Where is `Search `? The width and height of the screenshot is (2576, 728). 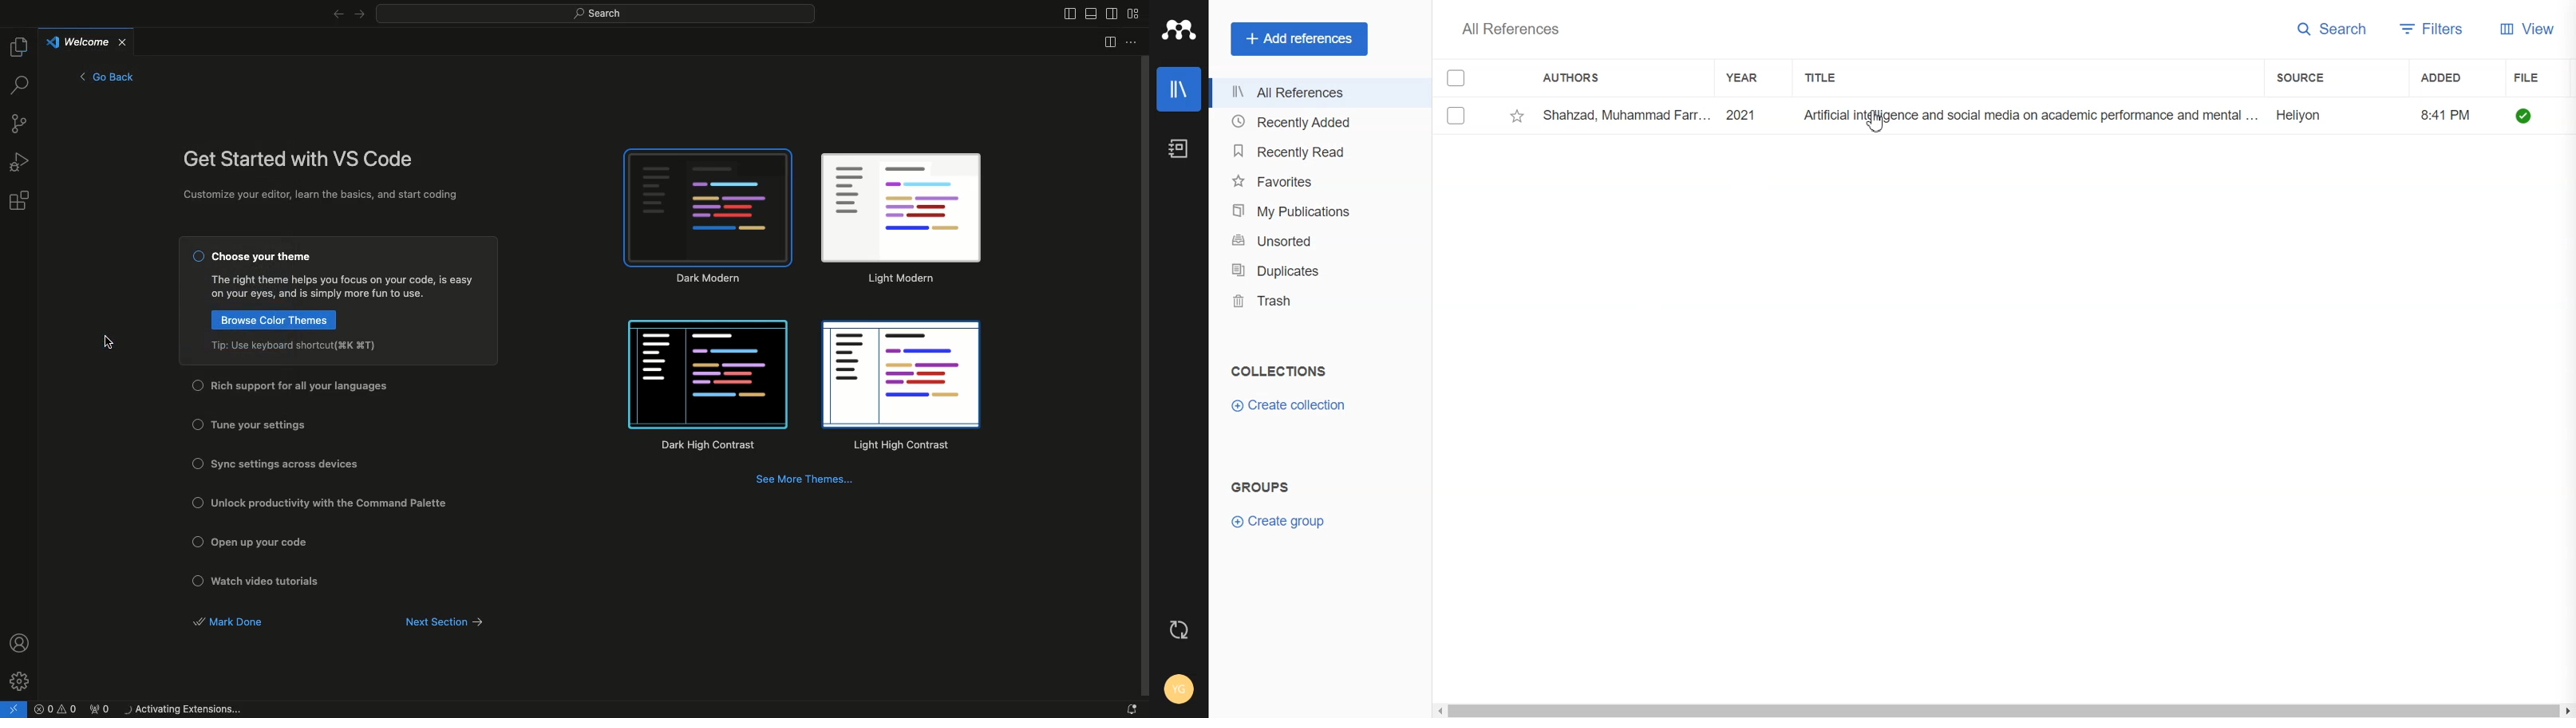
Search  is located at coordinates (595, 15).